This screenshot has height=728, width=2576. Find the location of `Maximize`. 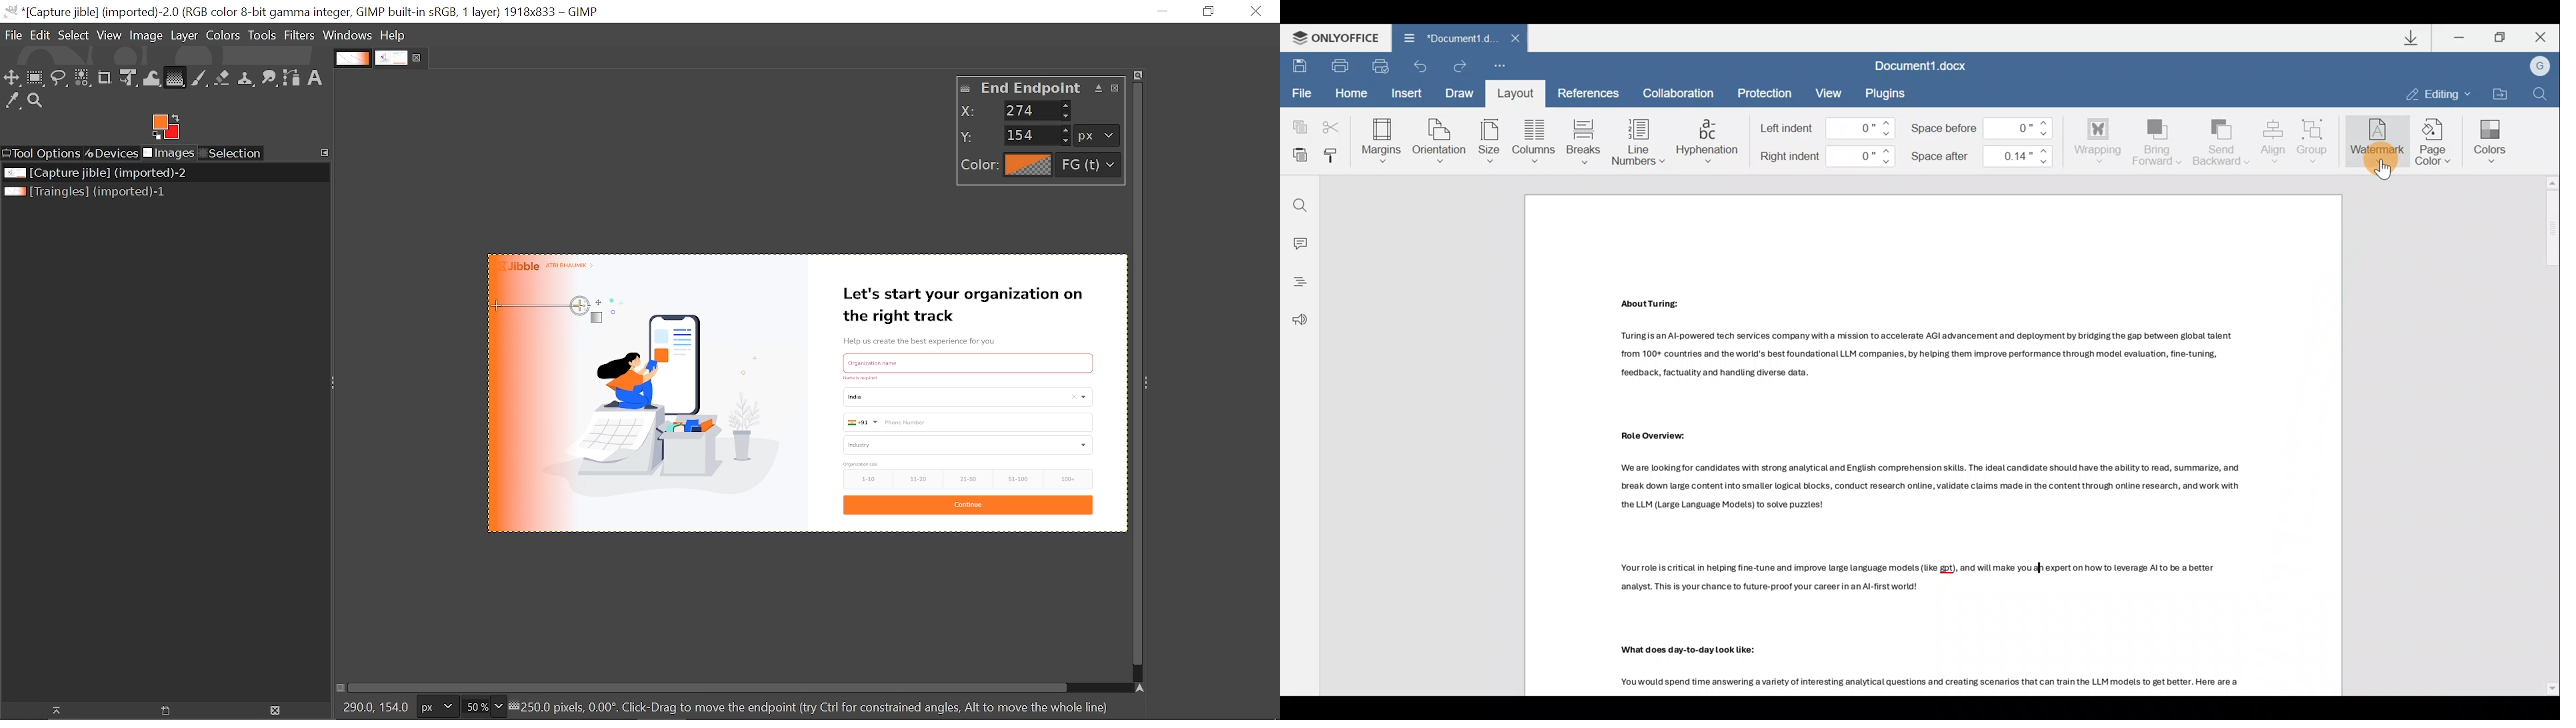

Maximize is located at coordinates (2499, 37).